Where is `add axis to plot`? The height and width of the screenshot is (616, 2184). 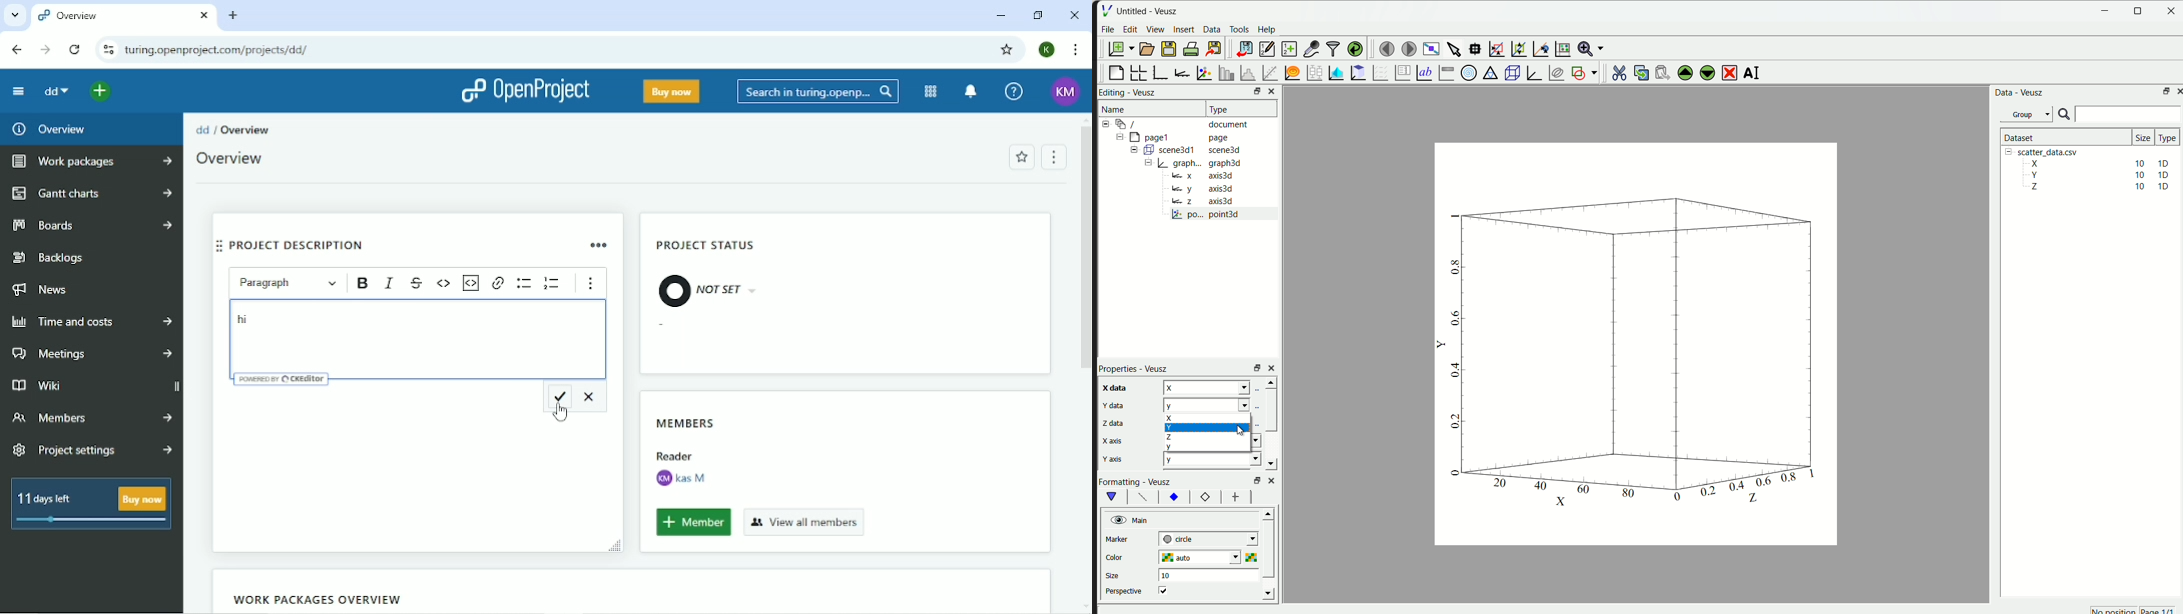
add axis to plot is located at coordinates (1181, 72).